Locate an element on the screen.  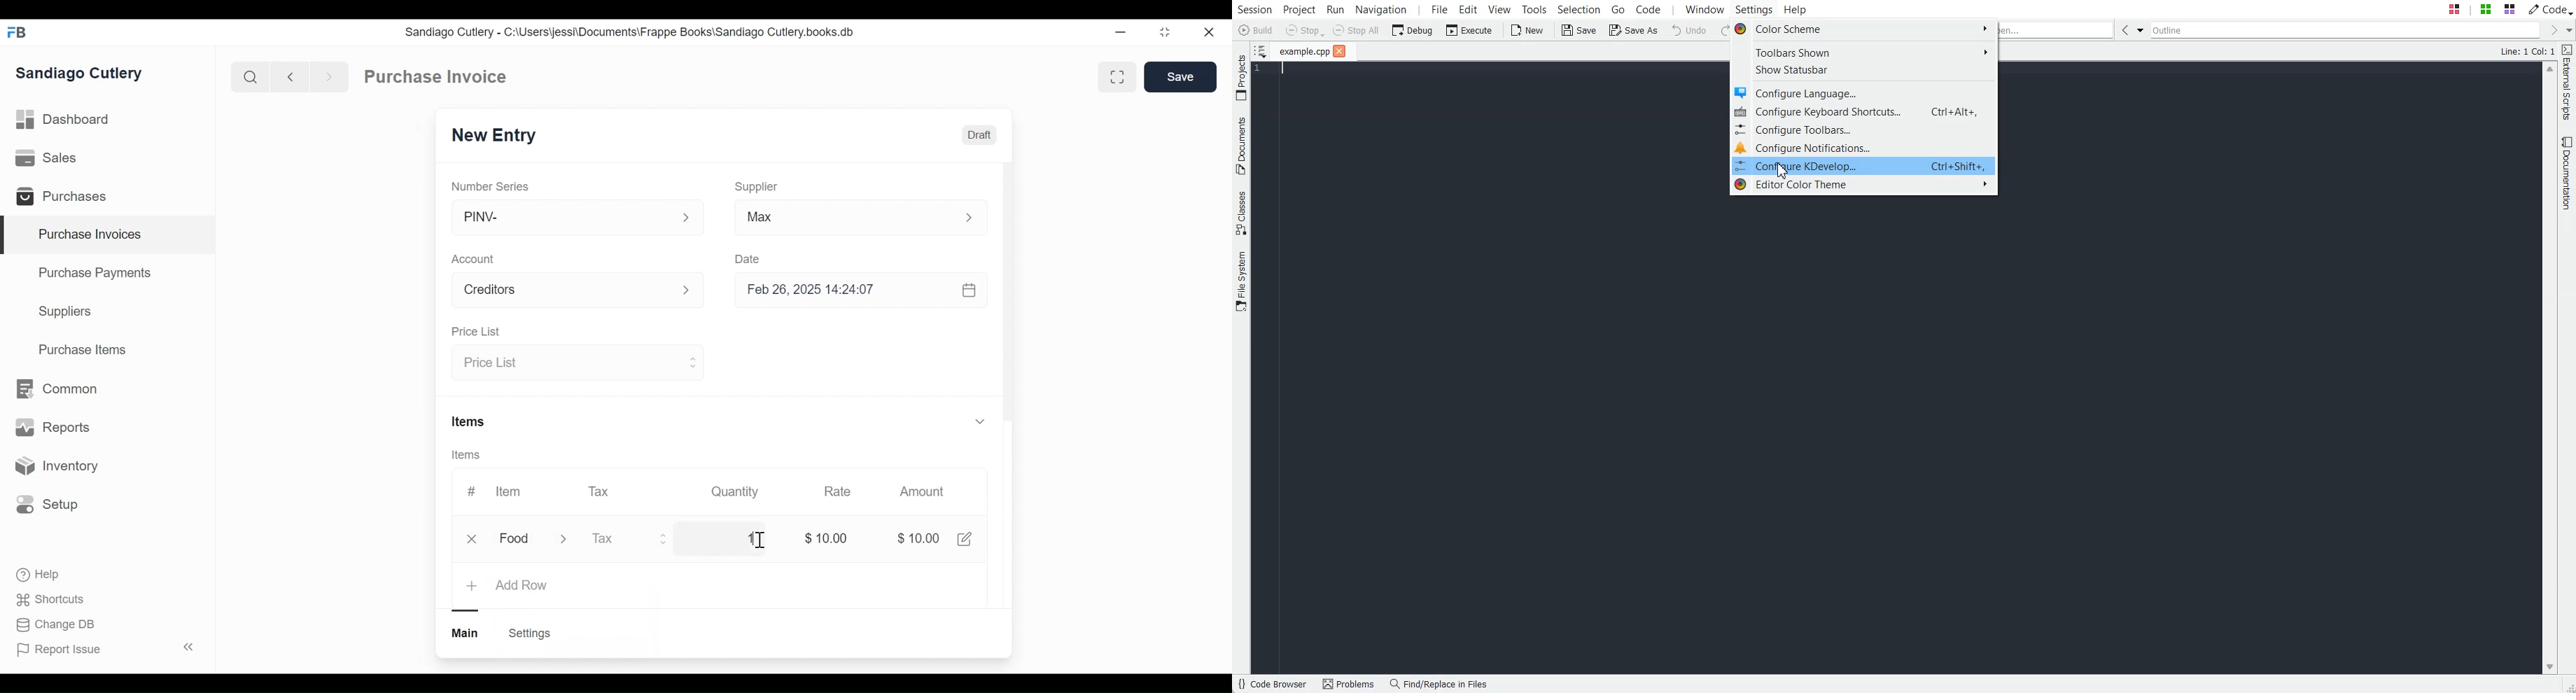
Minimize is located at coordinates (1118, 33).